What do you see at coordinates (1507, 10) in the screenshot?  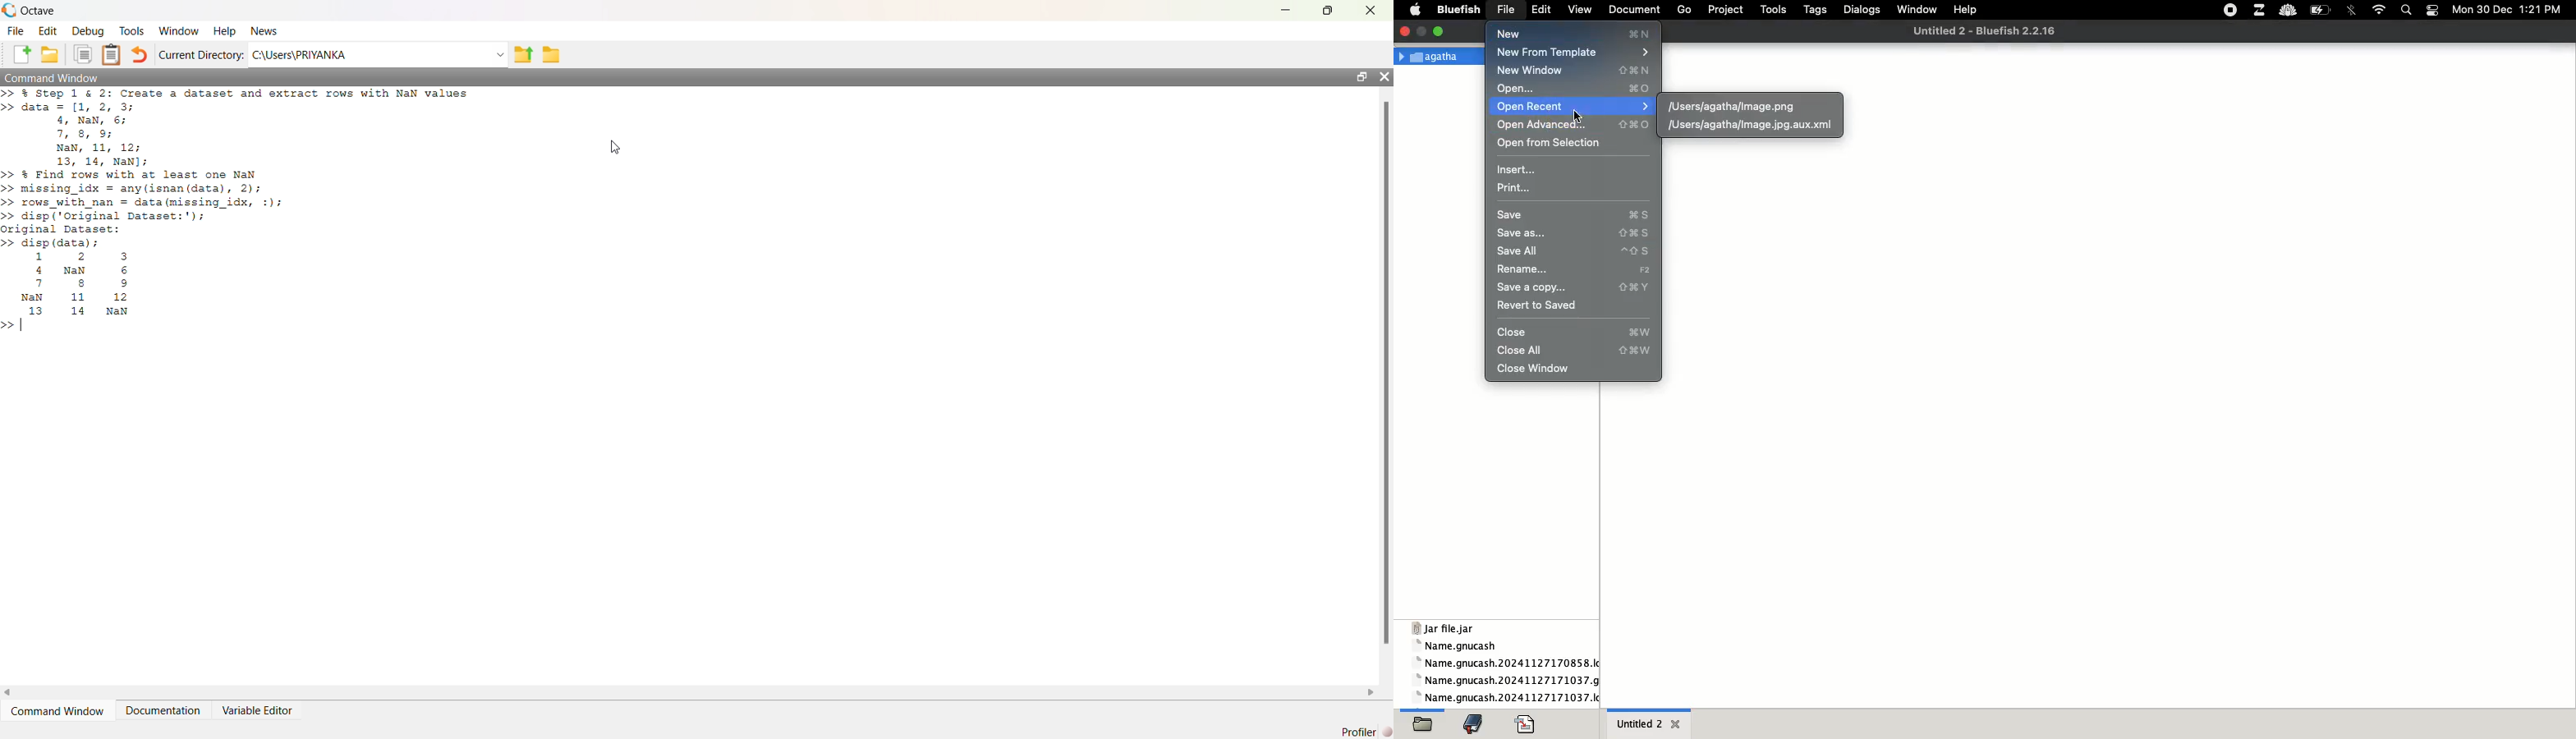 I see `file` at bounding box center [1507, 10].